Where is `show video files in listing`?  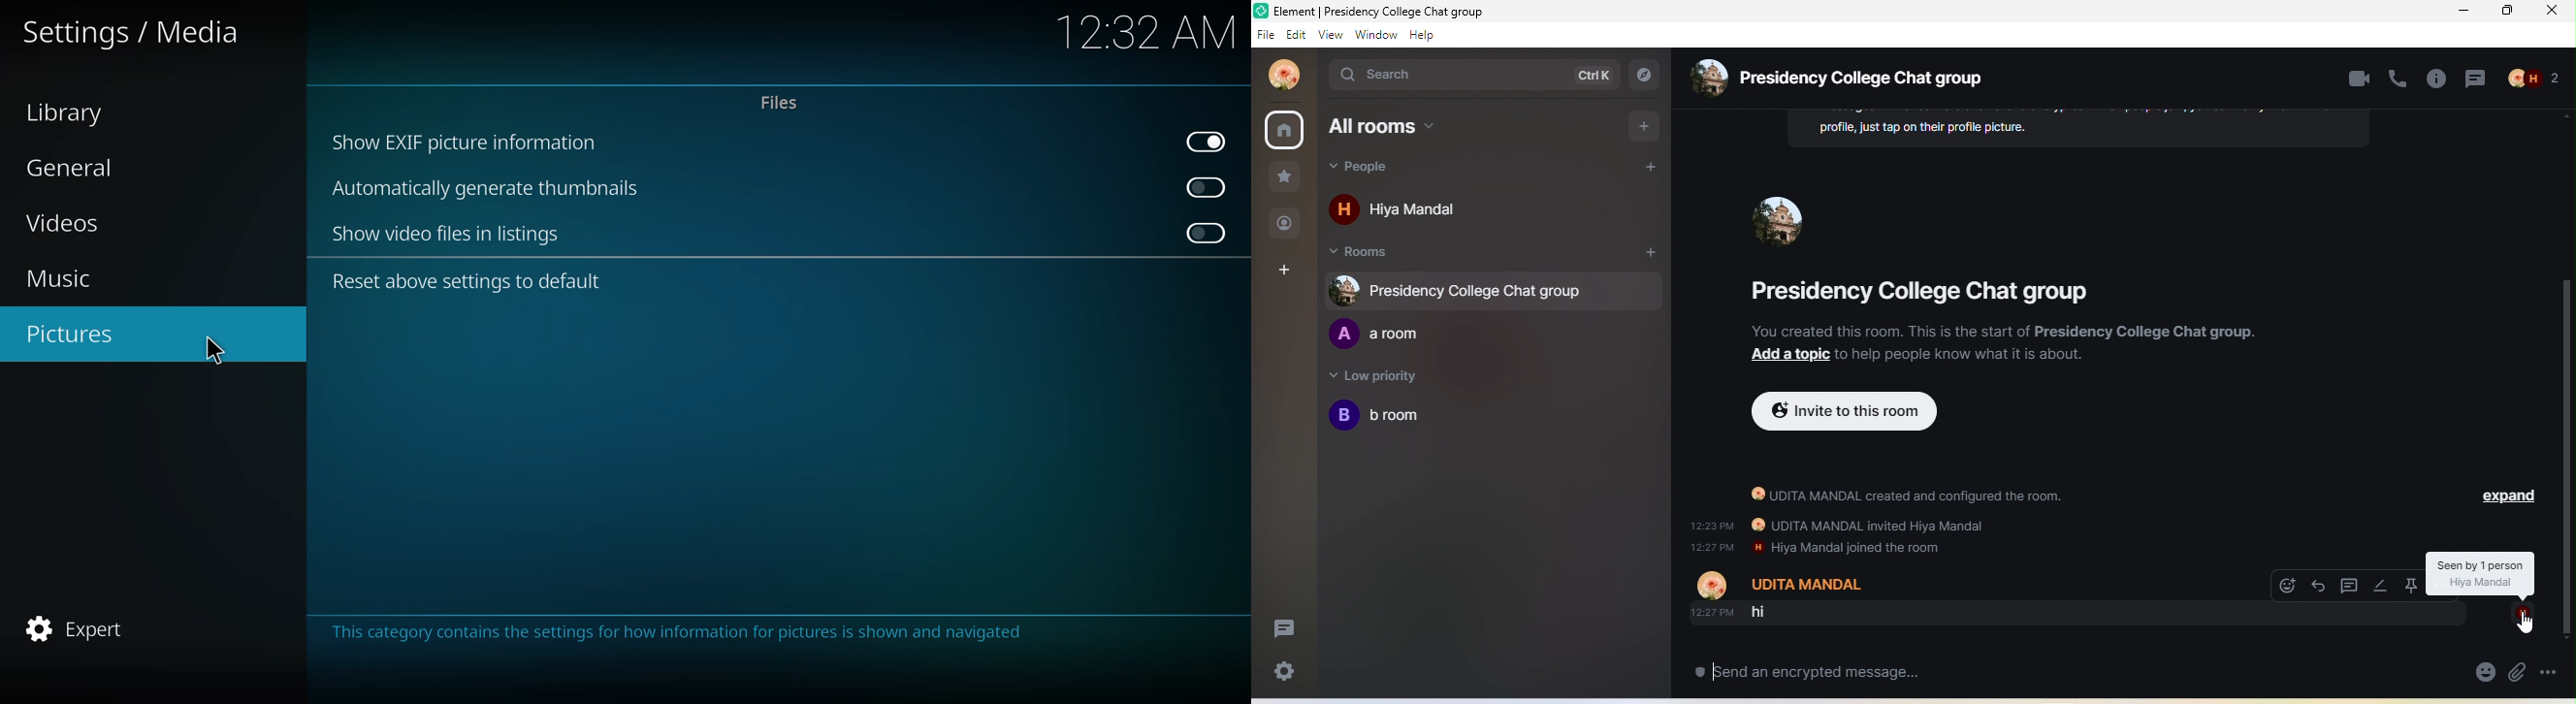
show video files in listing is located at coordinates (450, 233).